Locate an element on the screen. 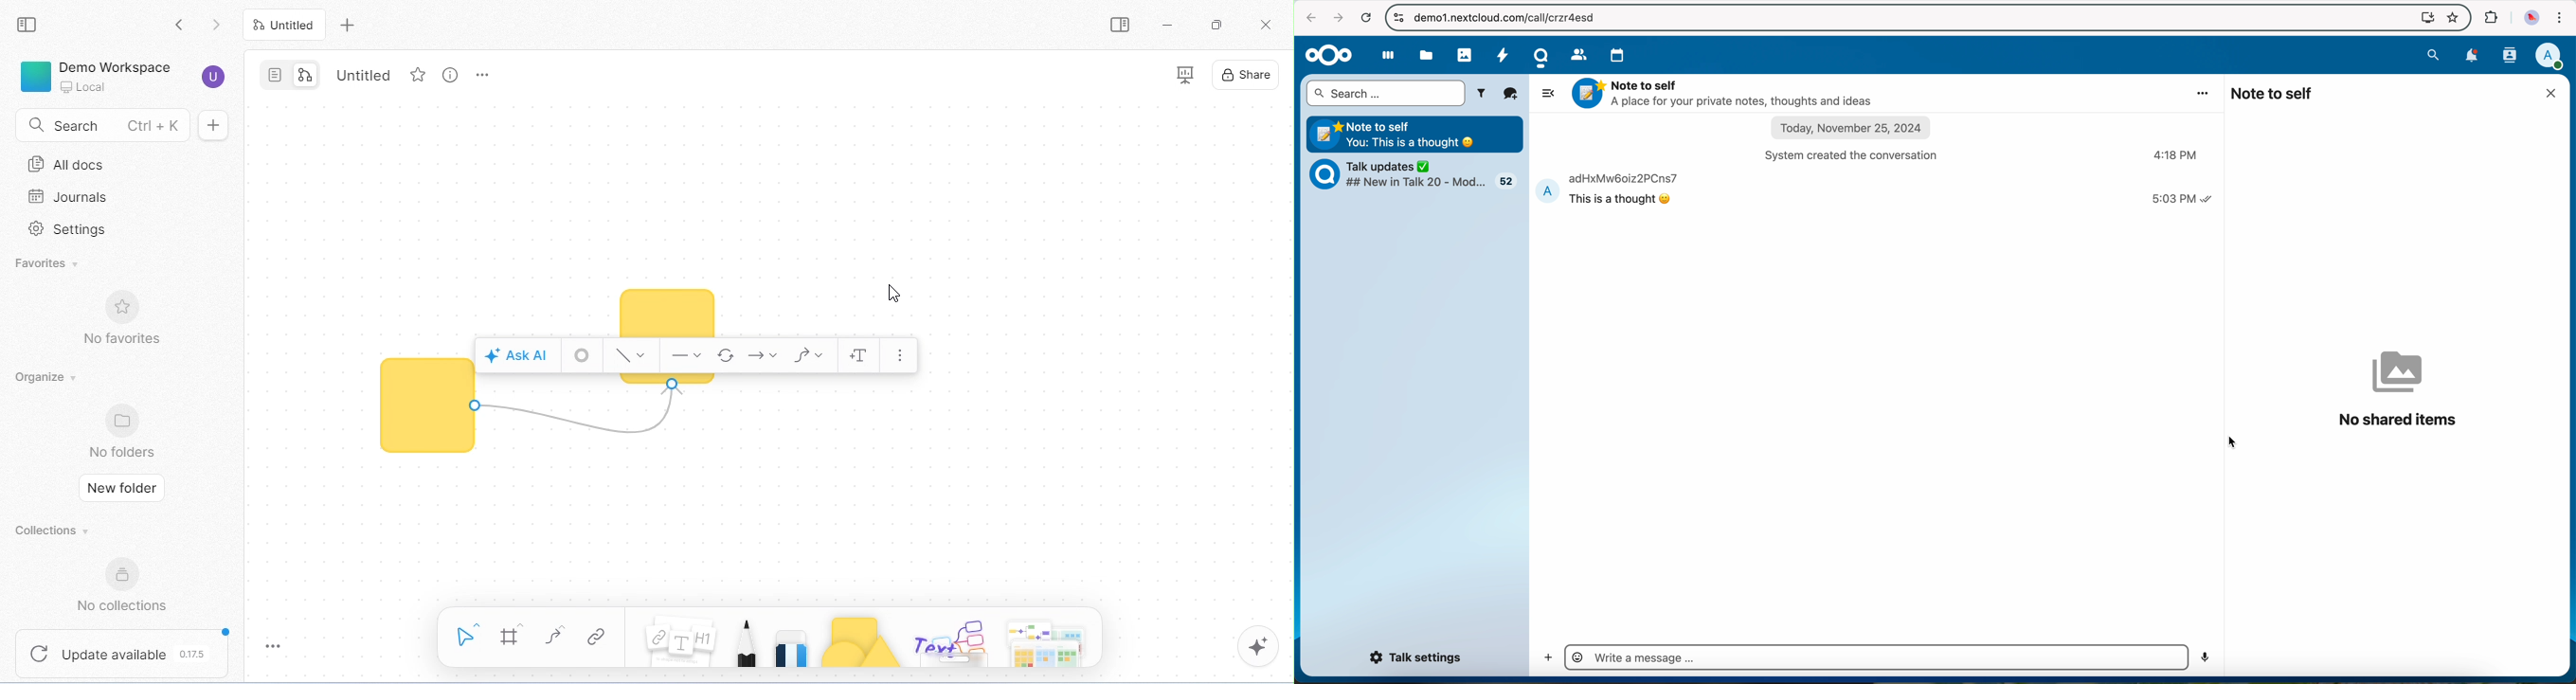 The width and height of the screenshot is (2576, 700). pencil is located at coordinates (747, 640).